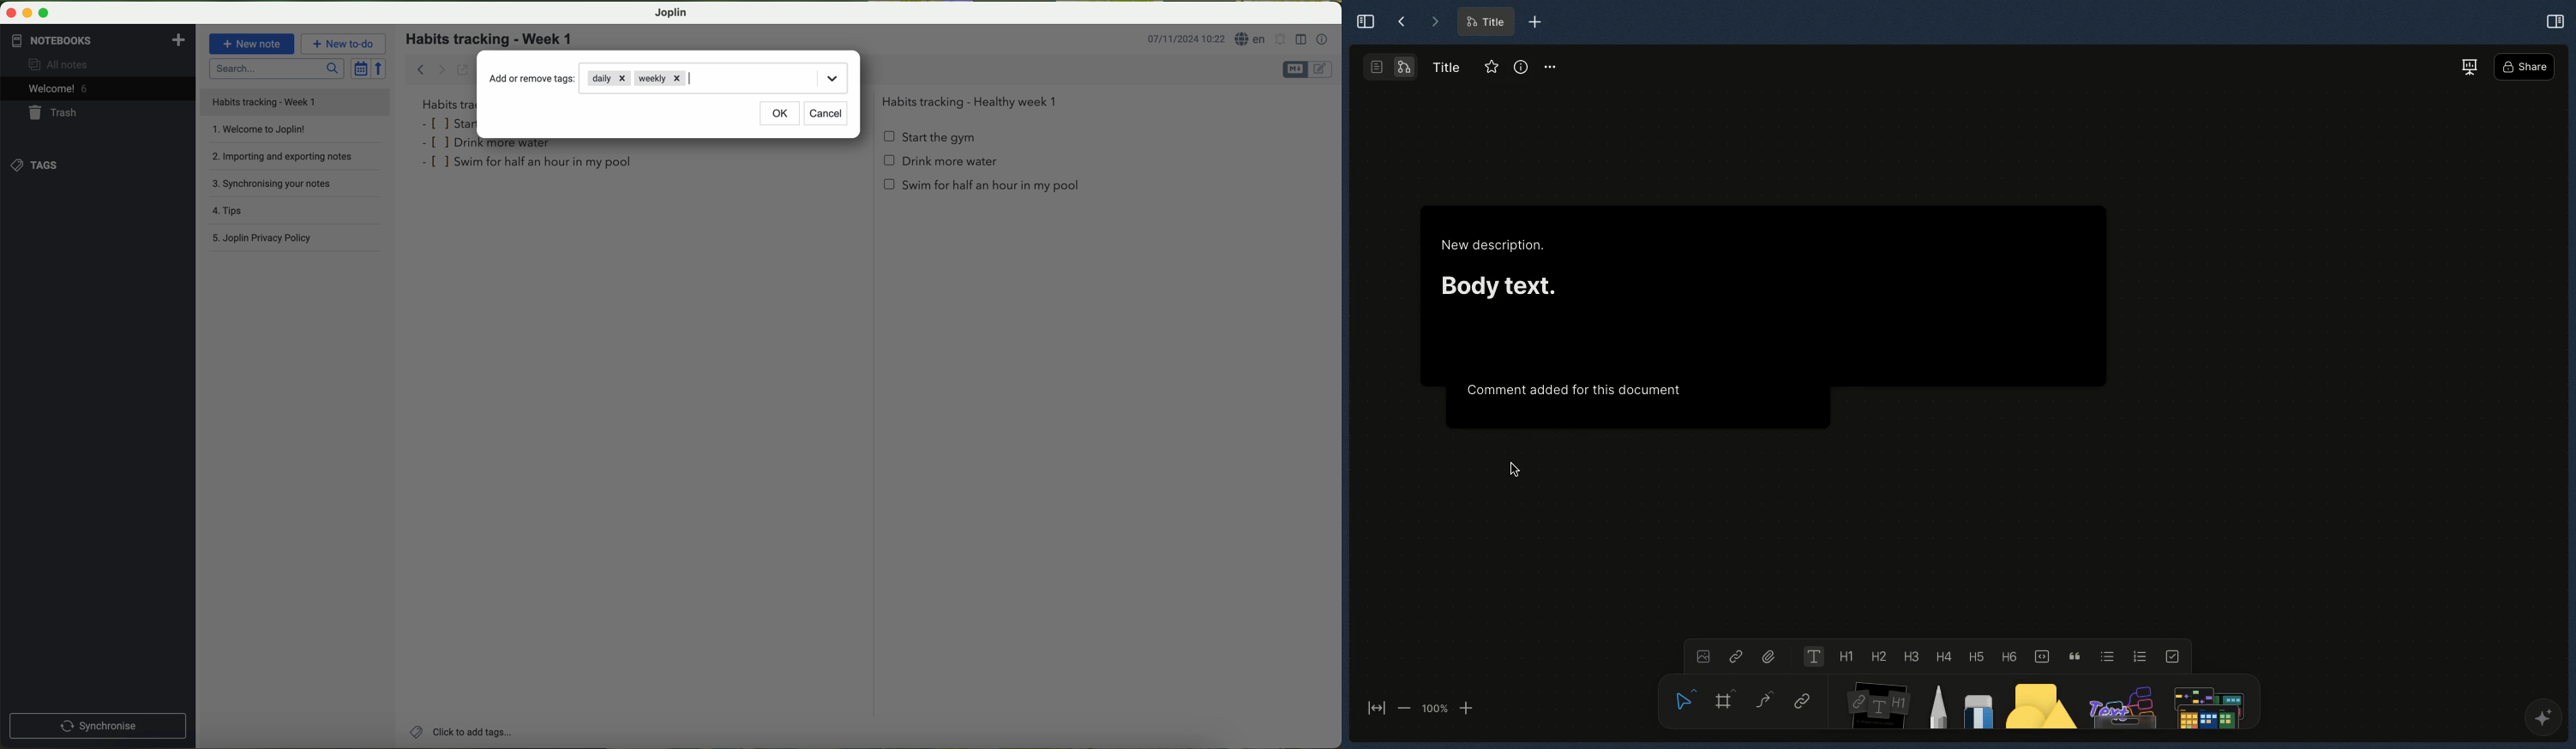 The image size is (2576, 756). What do you see at coordinates (276, 68) in the screenshot?
I see `search bar` at bounding box center [276, 68].